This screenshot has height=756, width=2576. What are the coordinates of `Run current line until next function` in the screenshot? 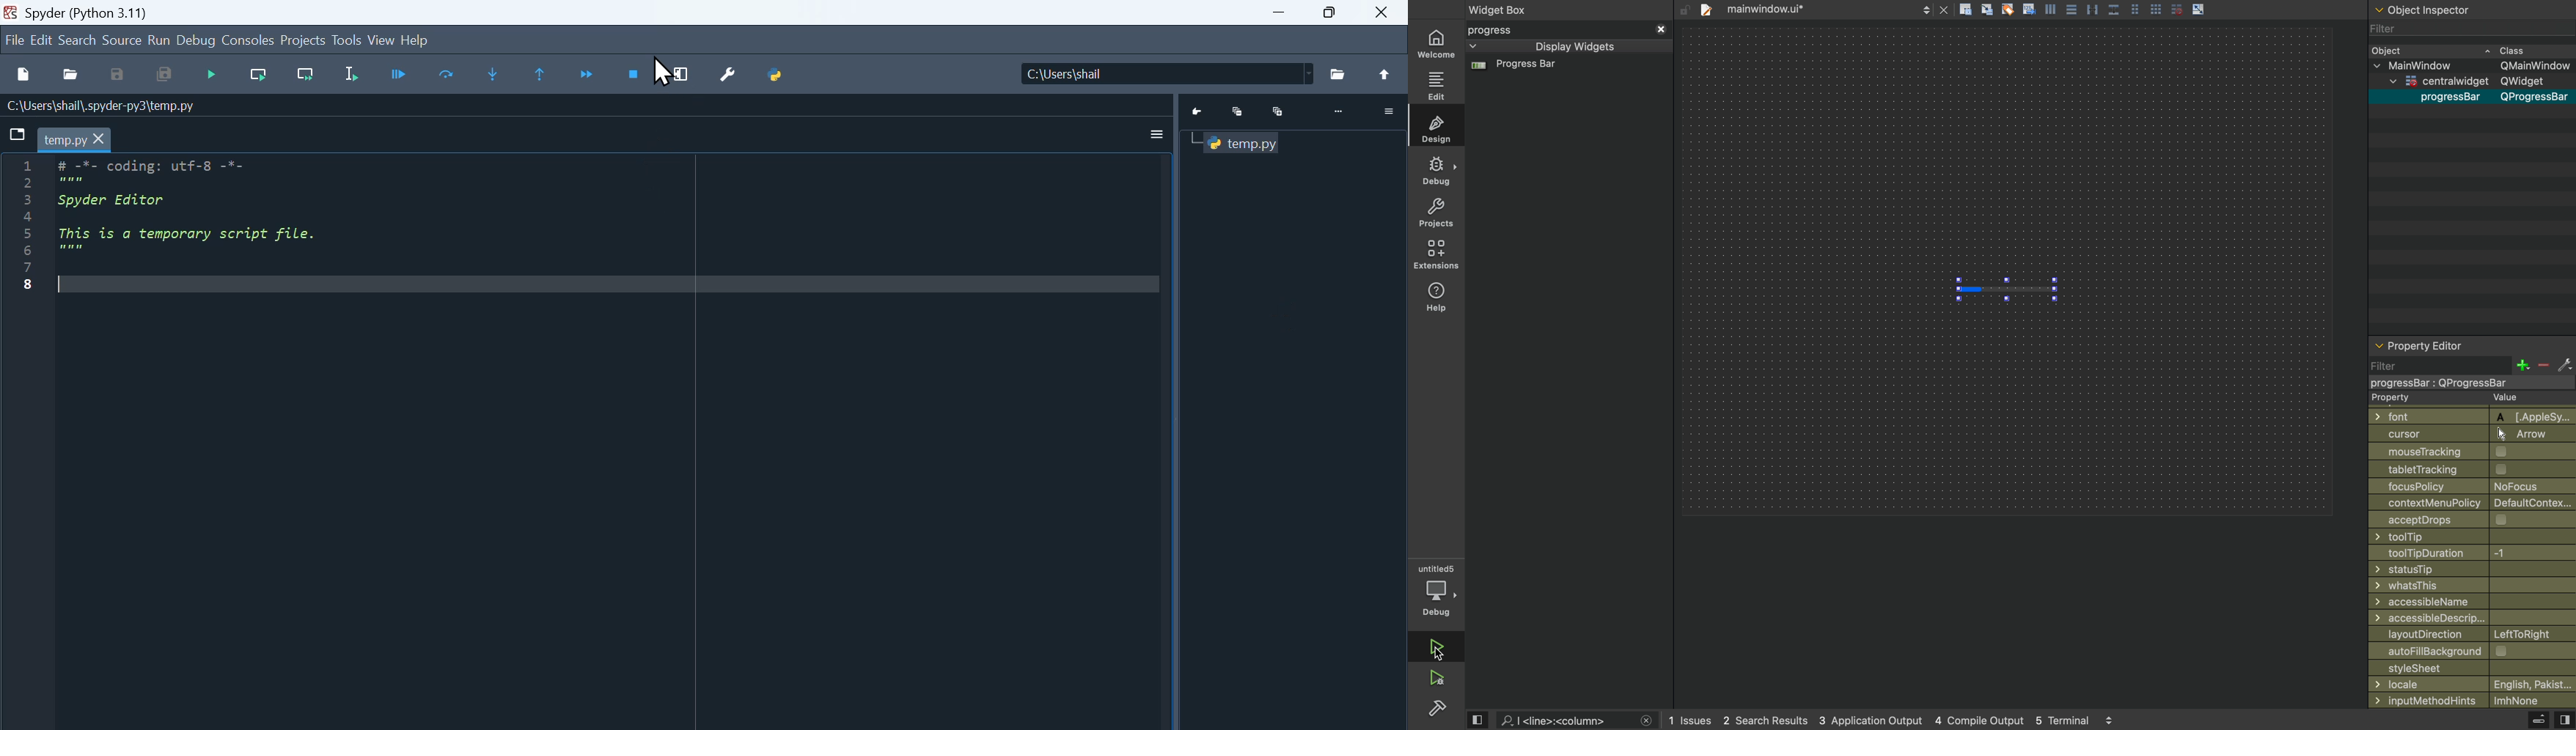 It's located at (304, 79).